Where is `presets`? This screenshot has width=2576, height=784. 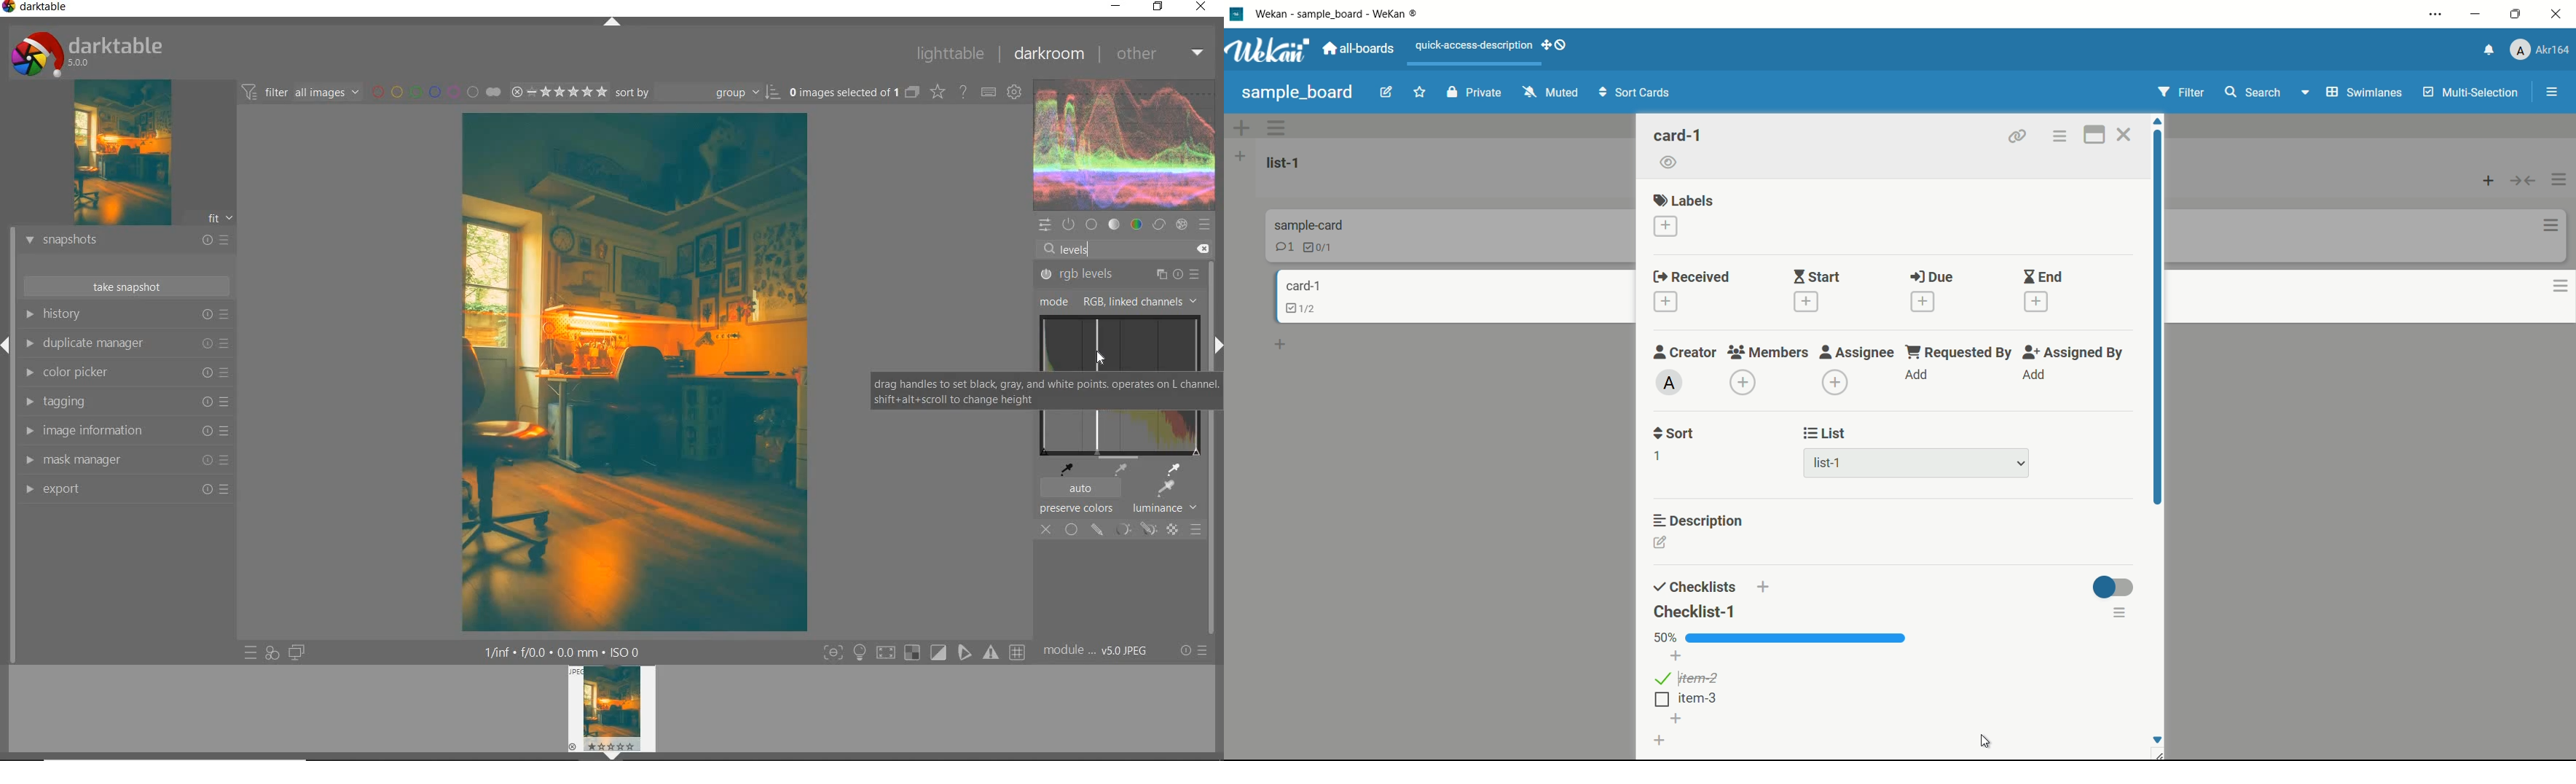 presets is located at coordinates (1207, 225).